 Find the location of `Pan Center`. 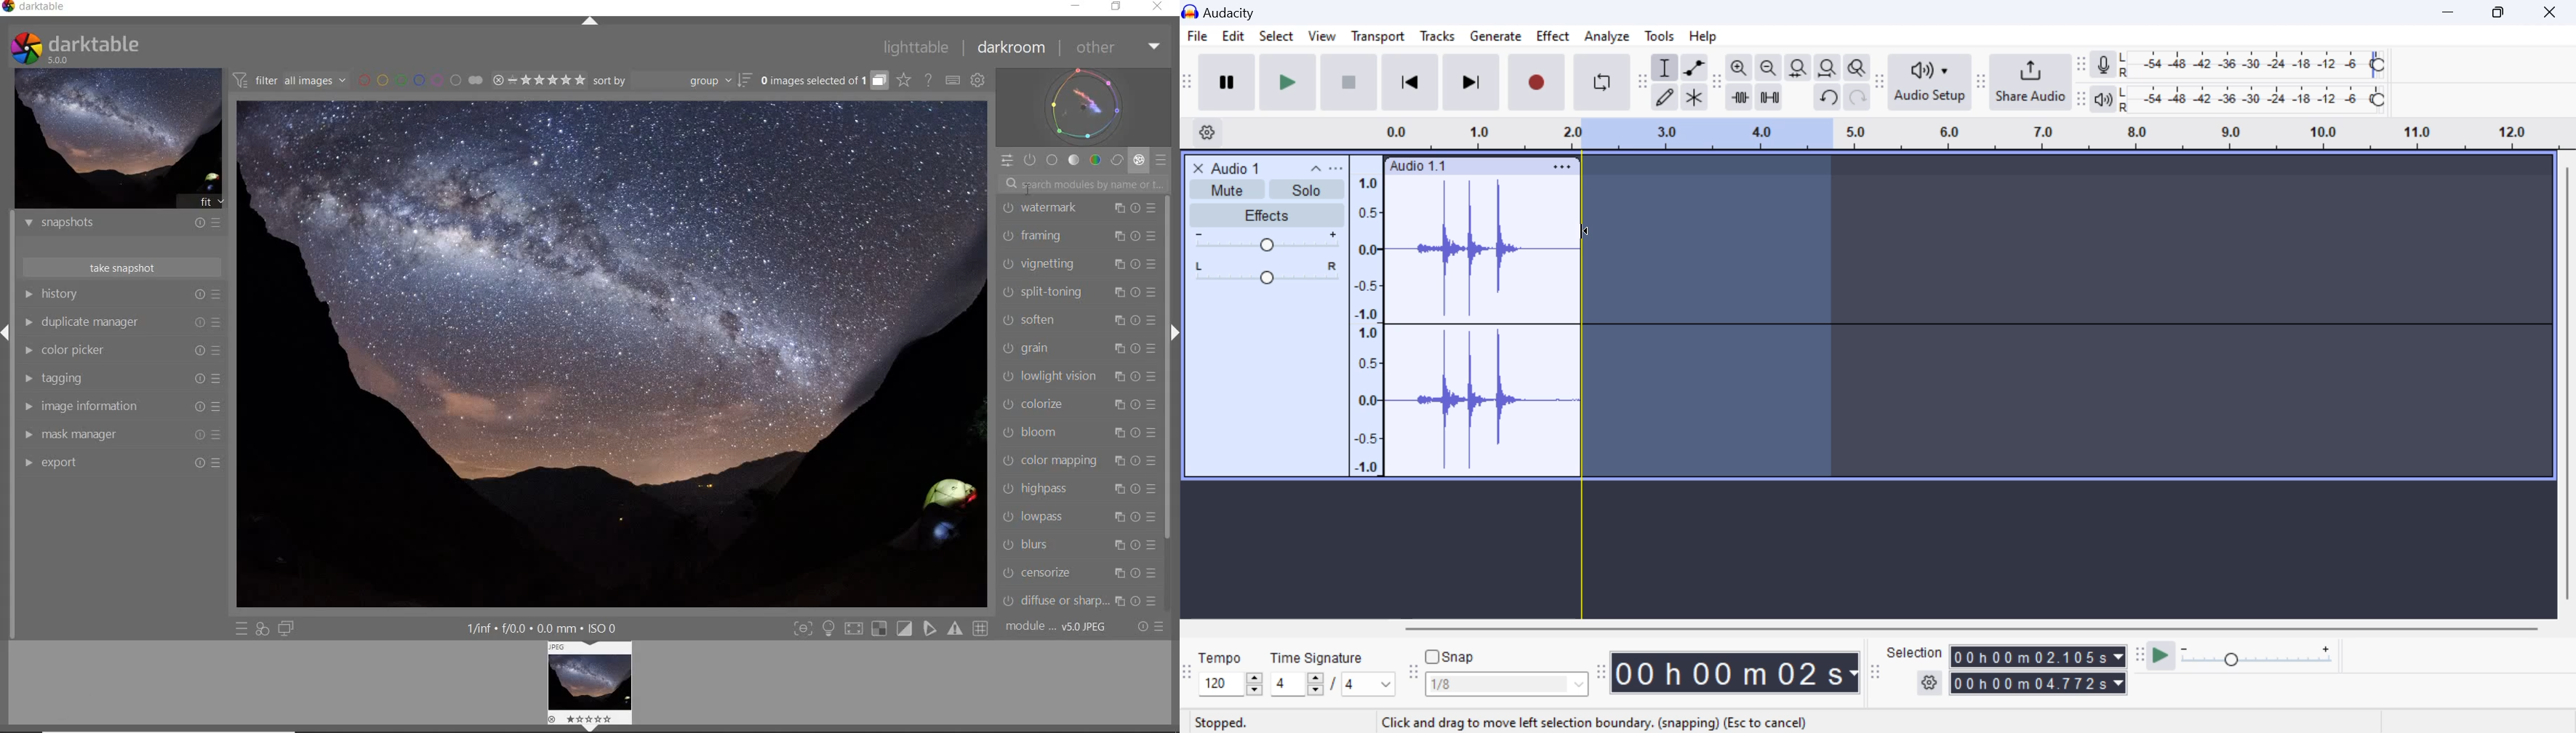

Pan Center is located at coordinates (1271, 272).